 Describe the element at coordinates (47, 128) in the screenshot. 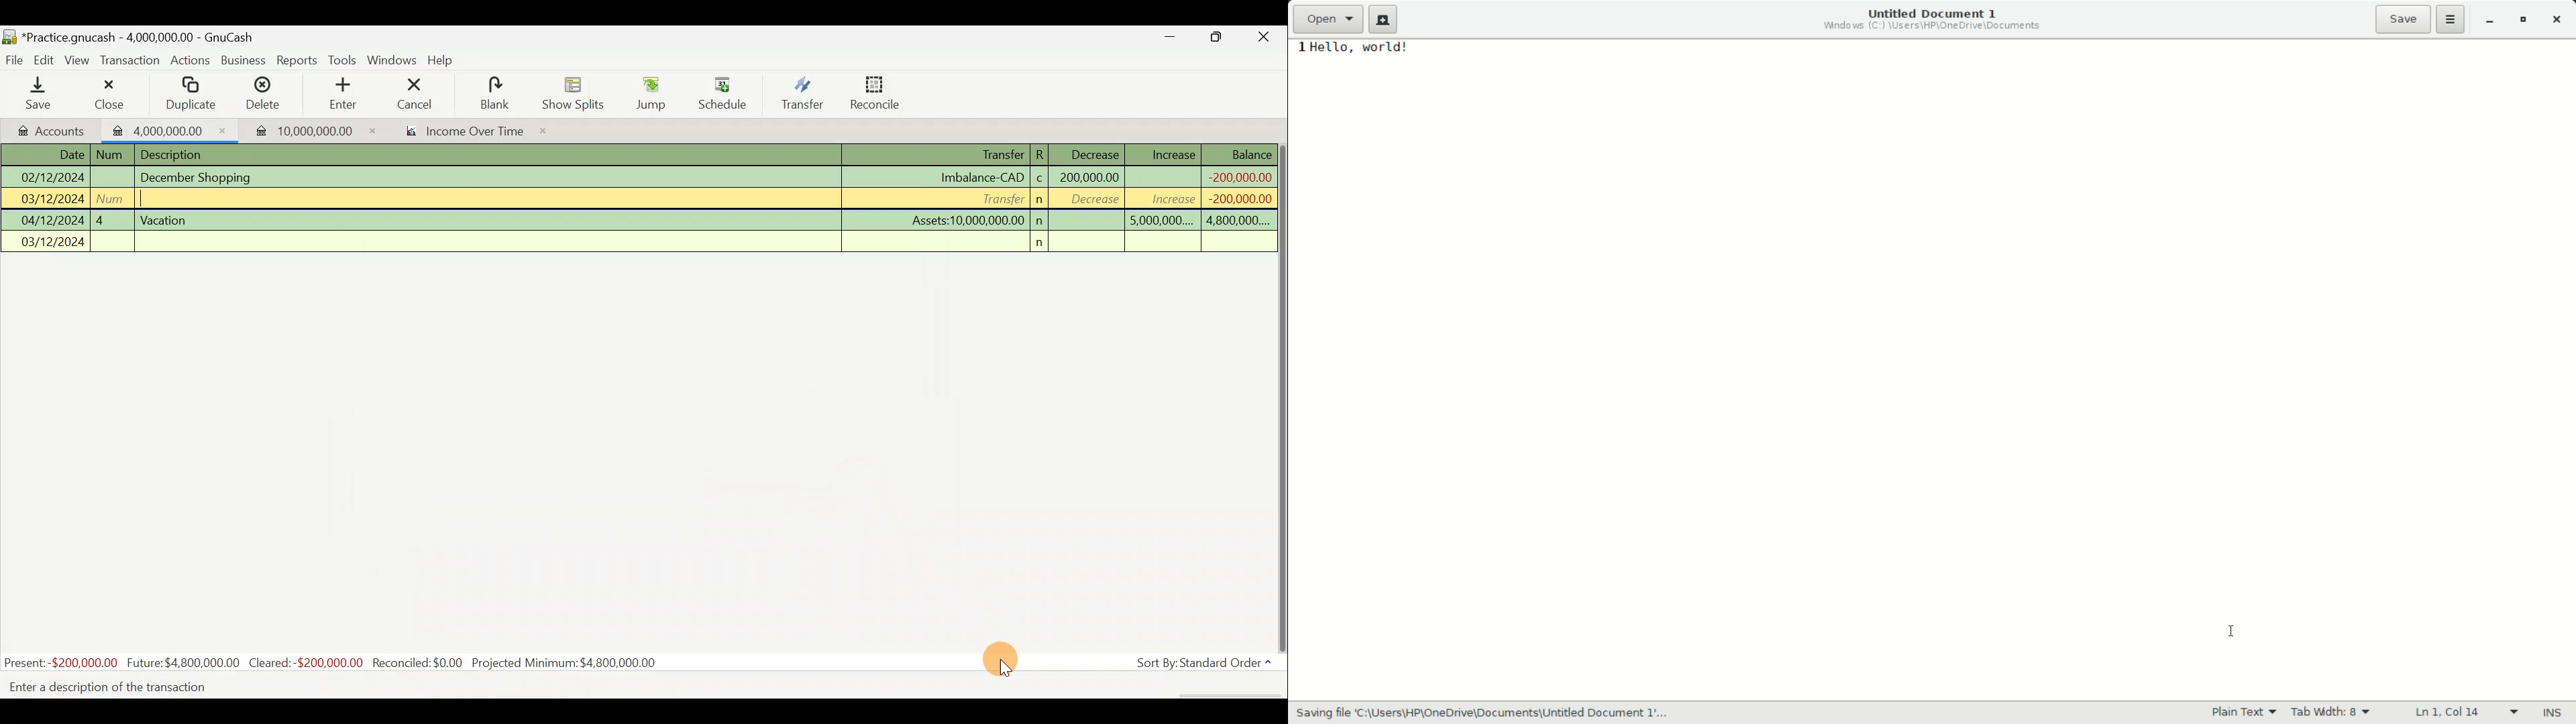

I see `Accounts` at that location.